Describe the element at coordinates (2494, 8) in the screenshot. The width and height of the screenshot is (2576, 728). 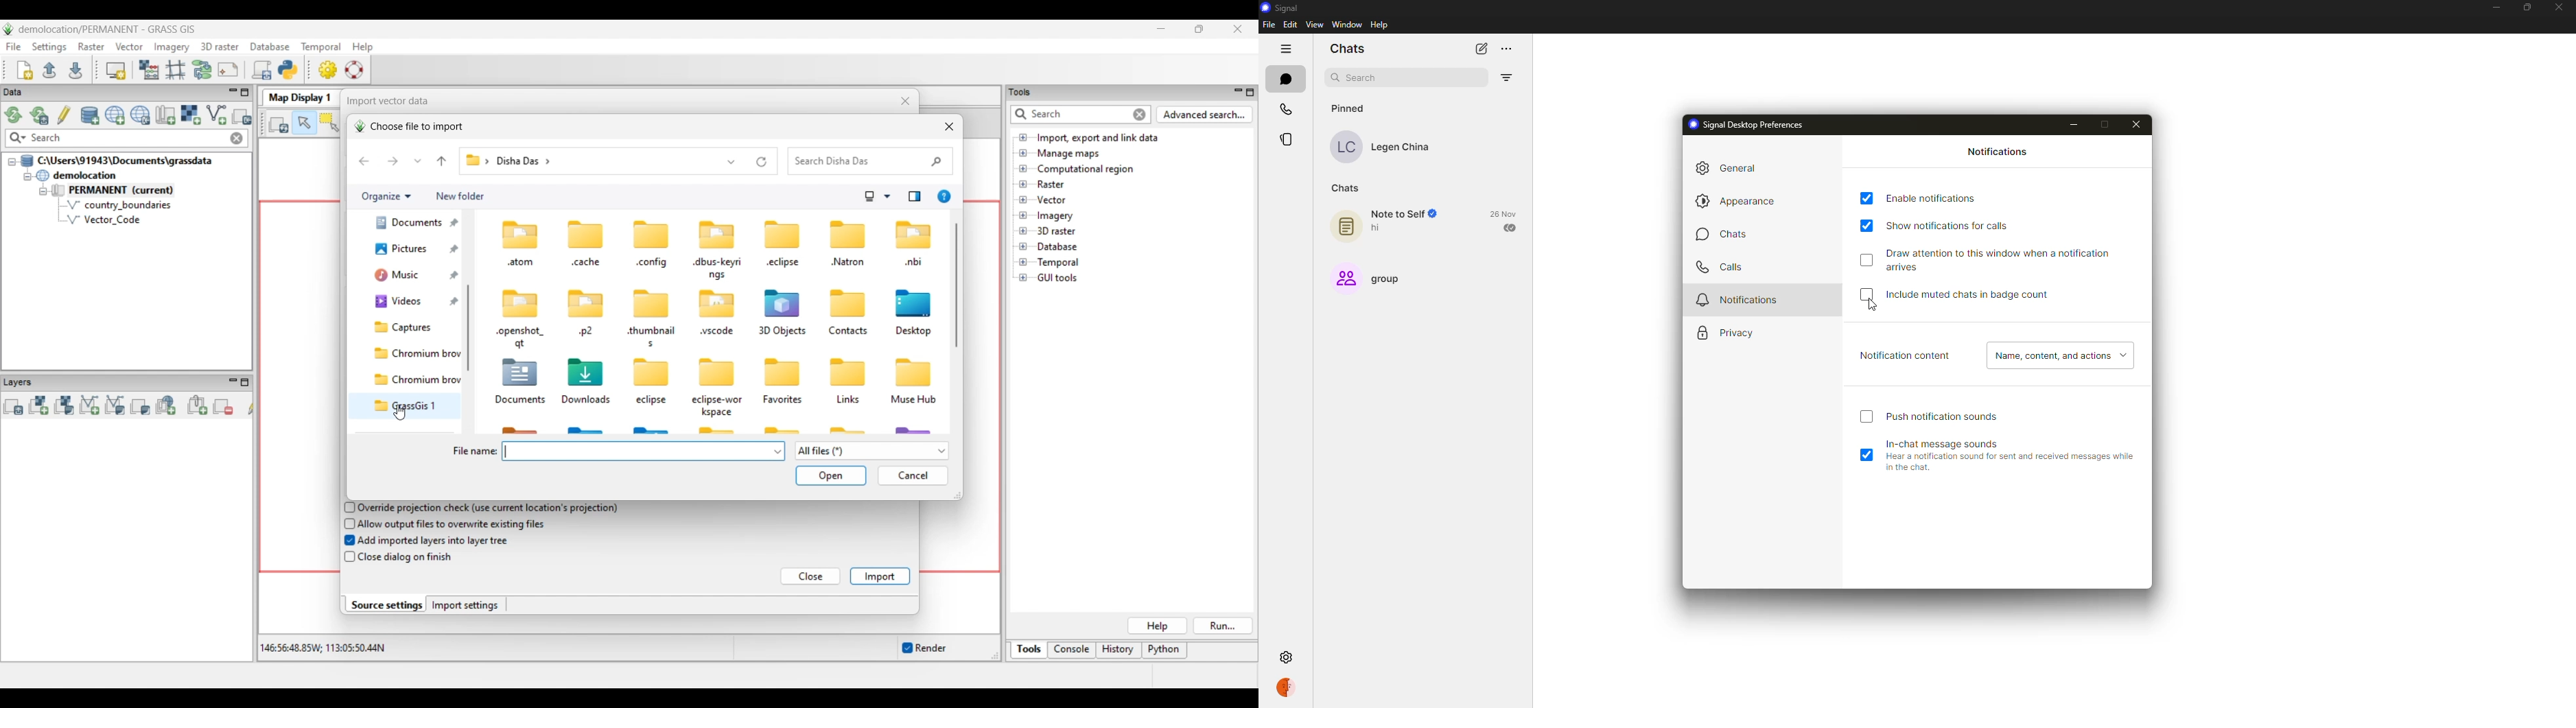
I see `minimize` at that location.